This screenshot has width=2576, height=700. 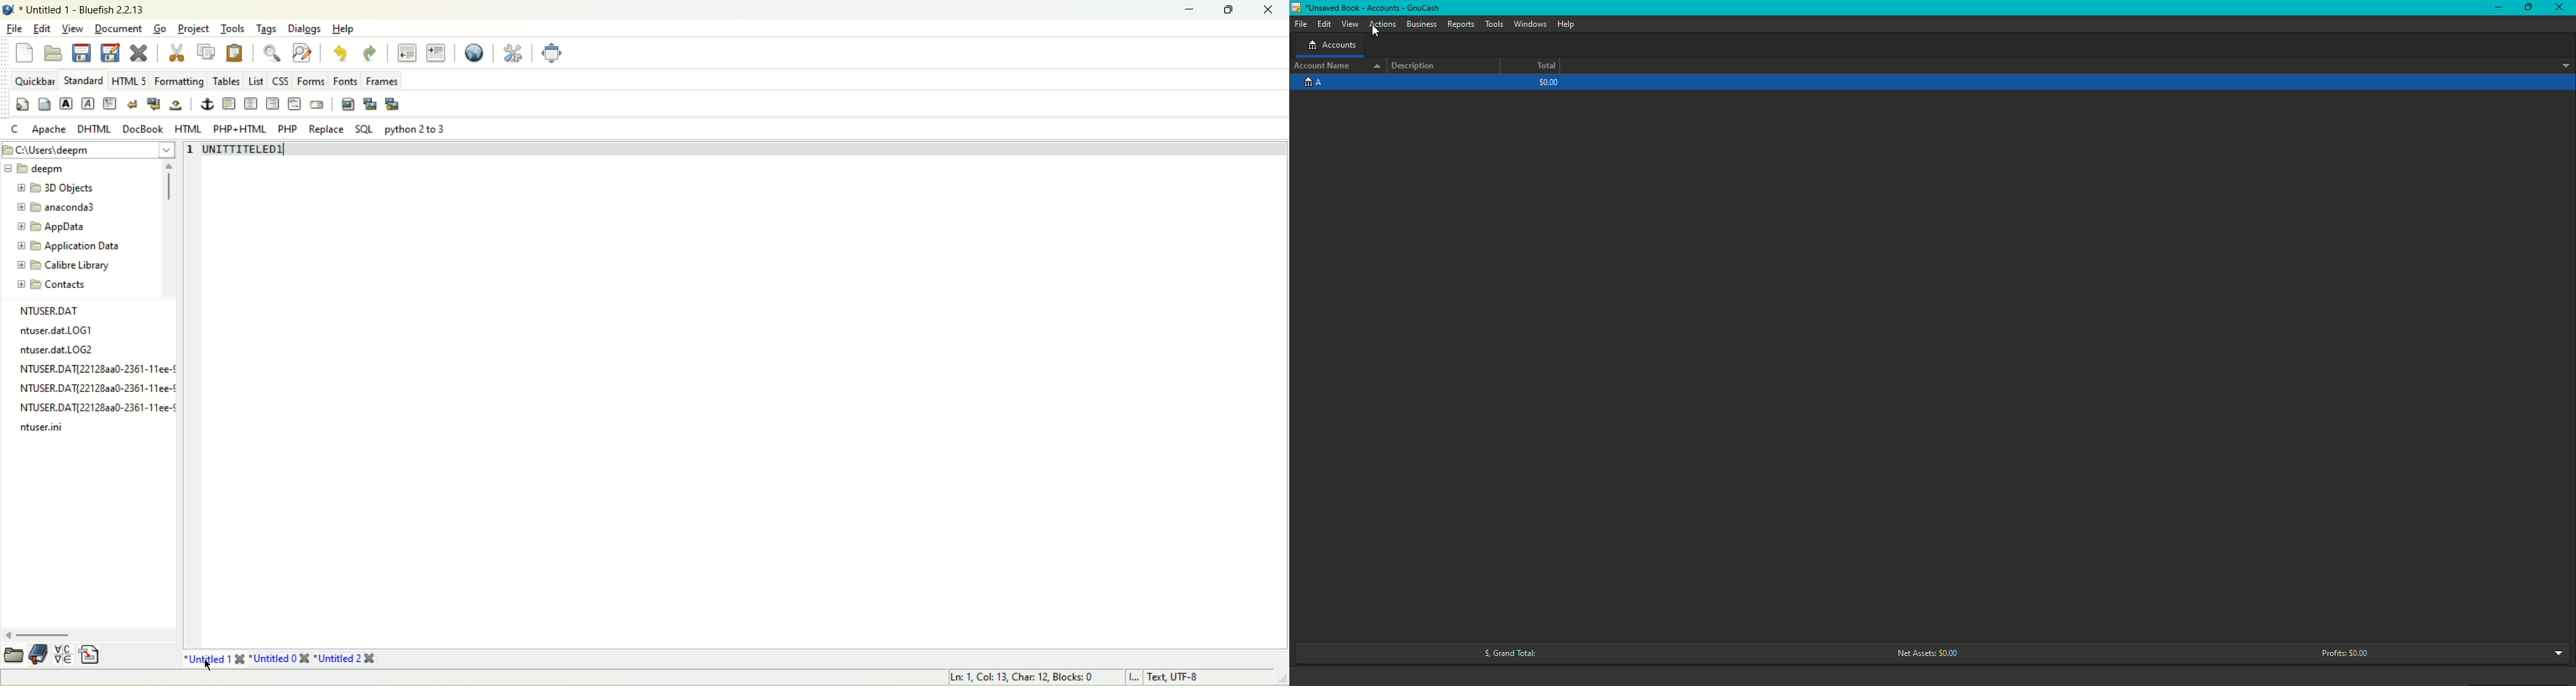 What do you see at coordinates (514, 54) in the screenshot?
I see `edit preferences` at bounding box center [514, 54].